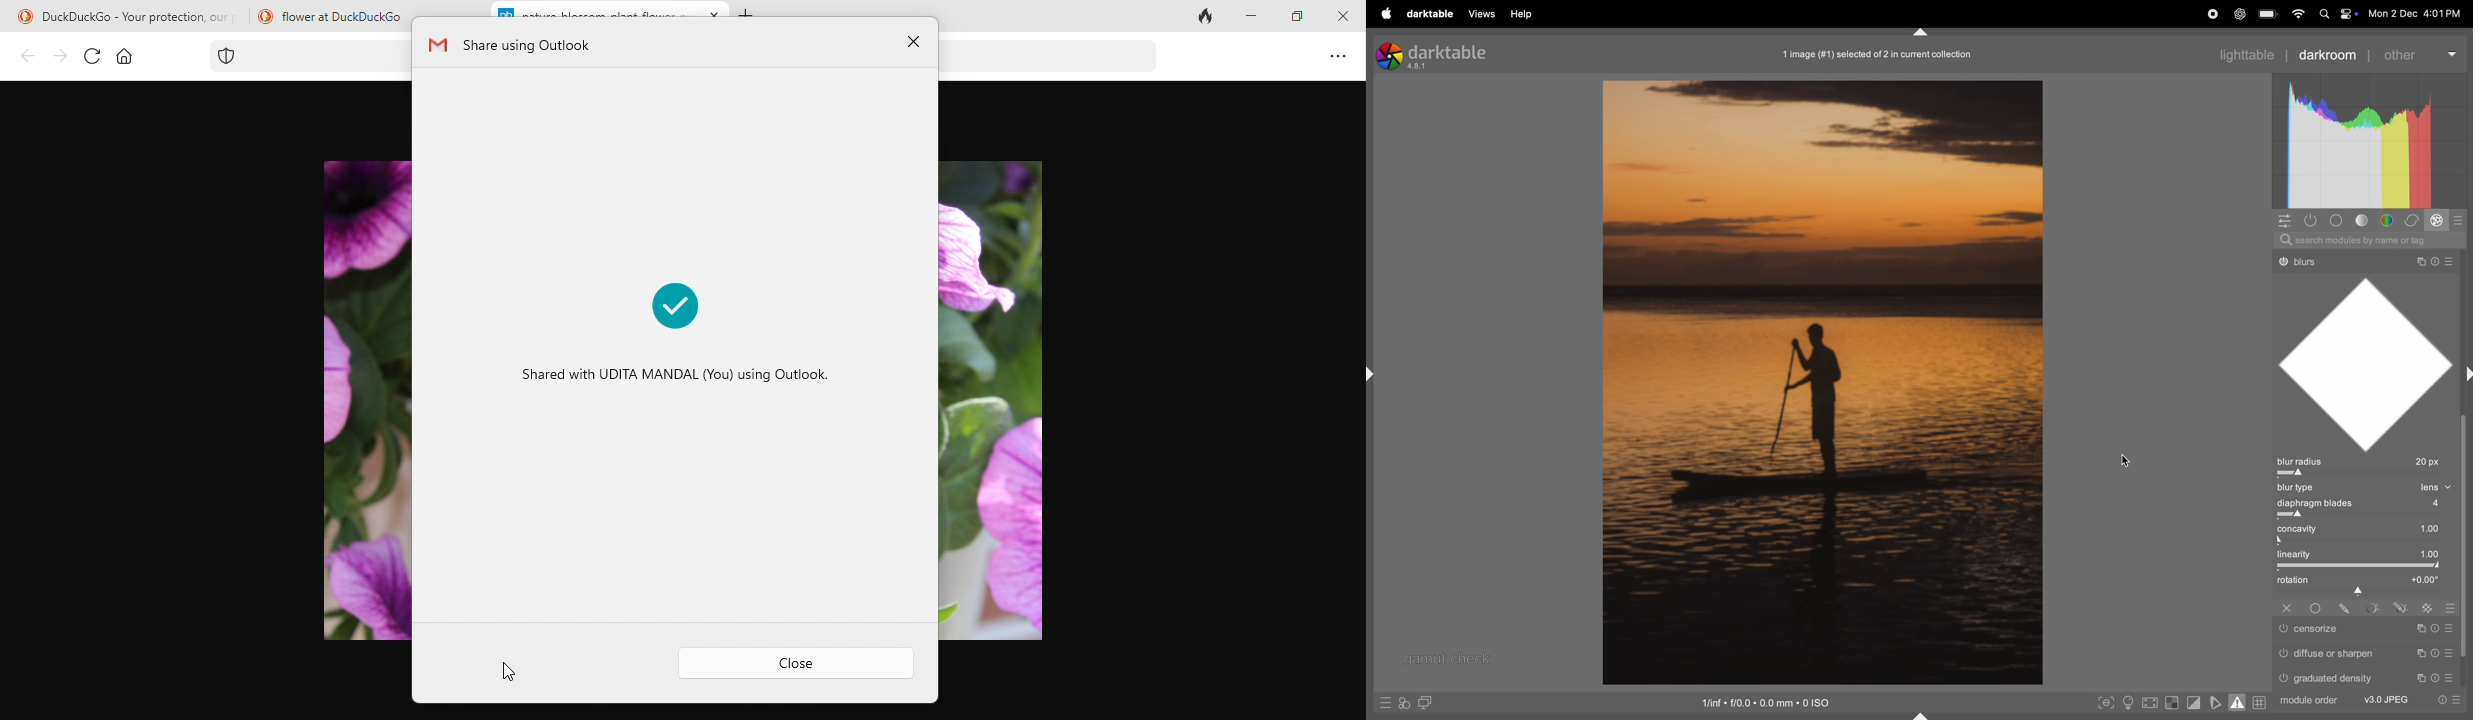  Describe the element at coordinates (2365, 555) in the screenshot. I see `linearty` at that location.